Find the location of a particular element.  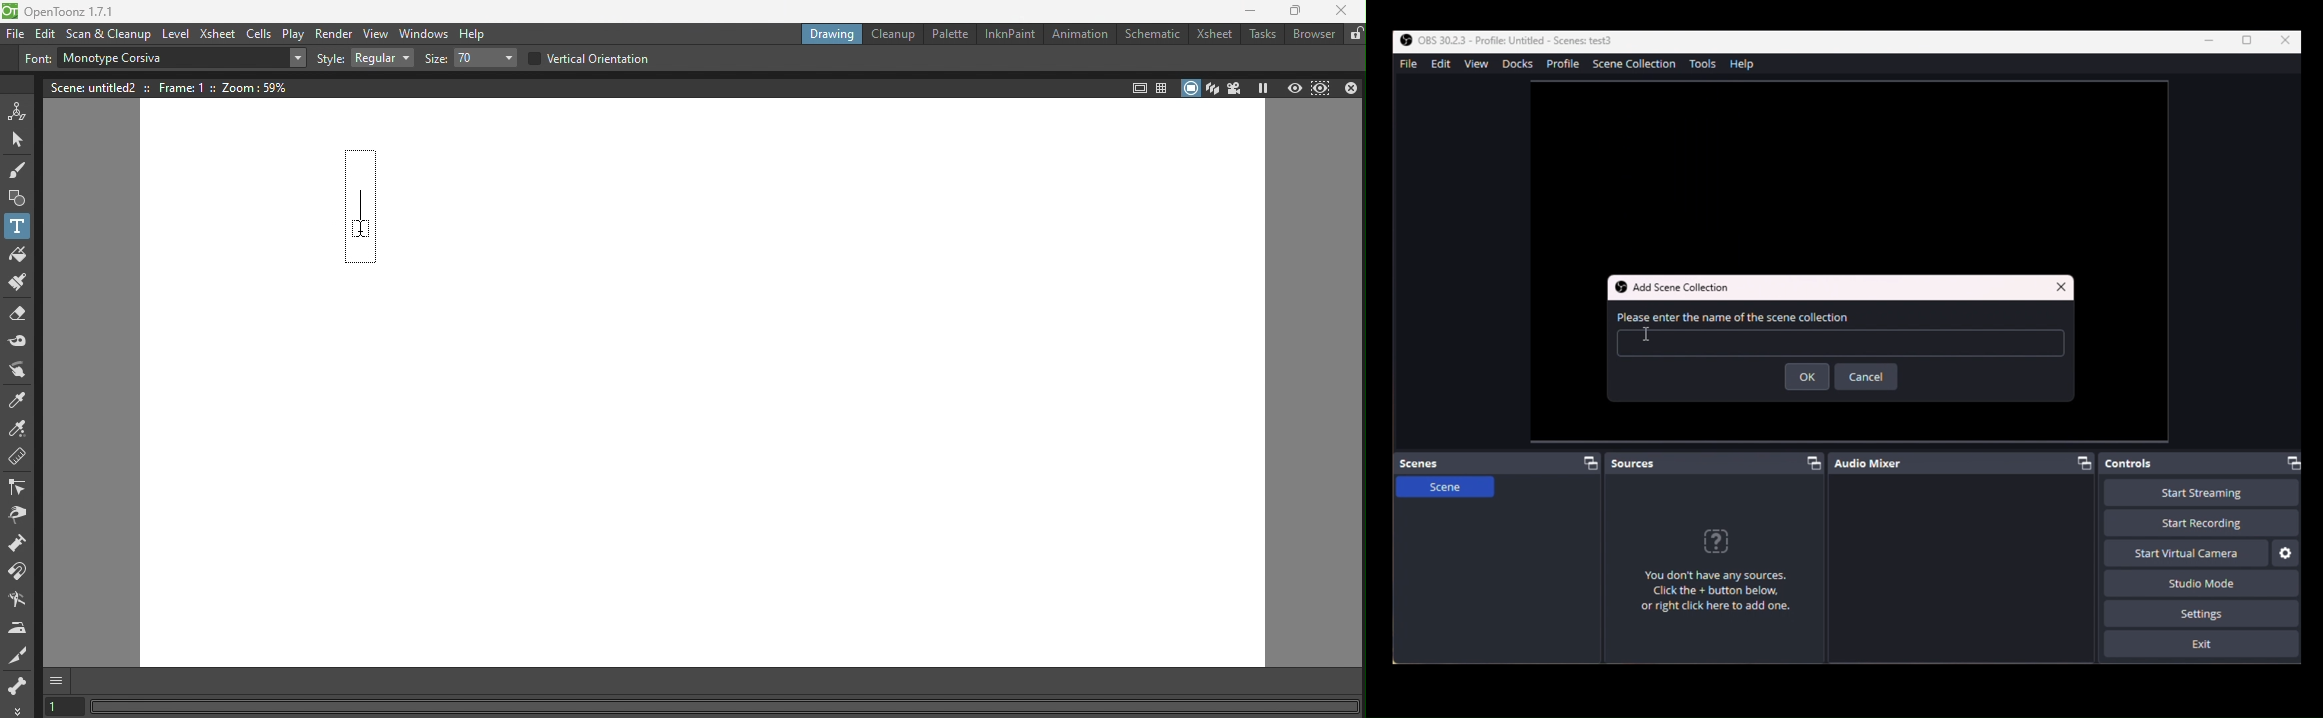

Ruler tool is located at coordinates (18, 457).